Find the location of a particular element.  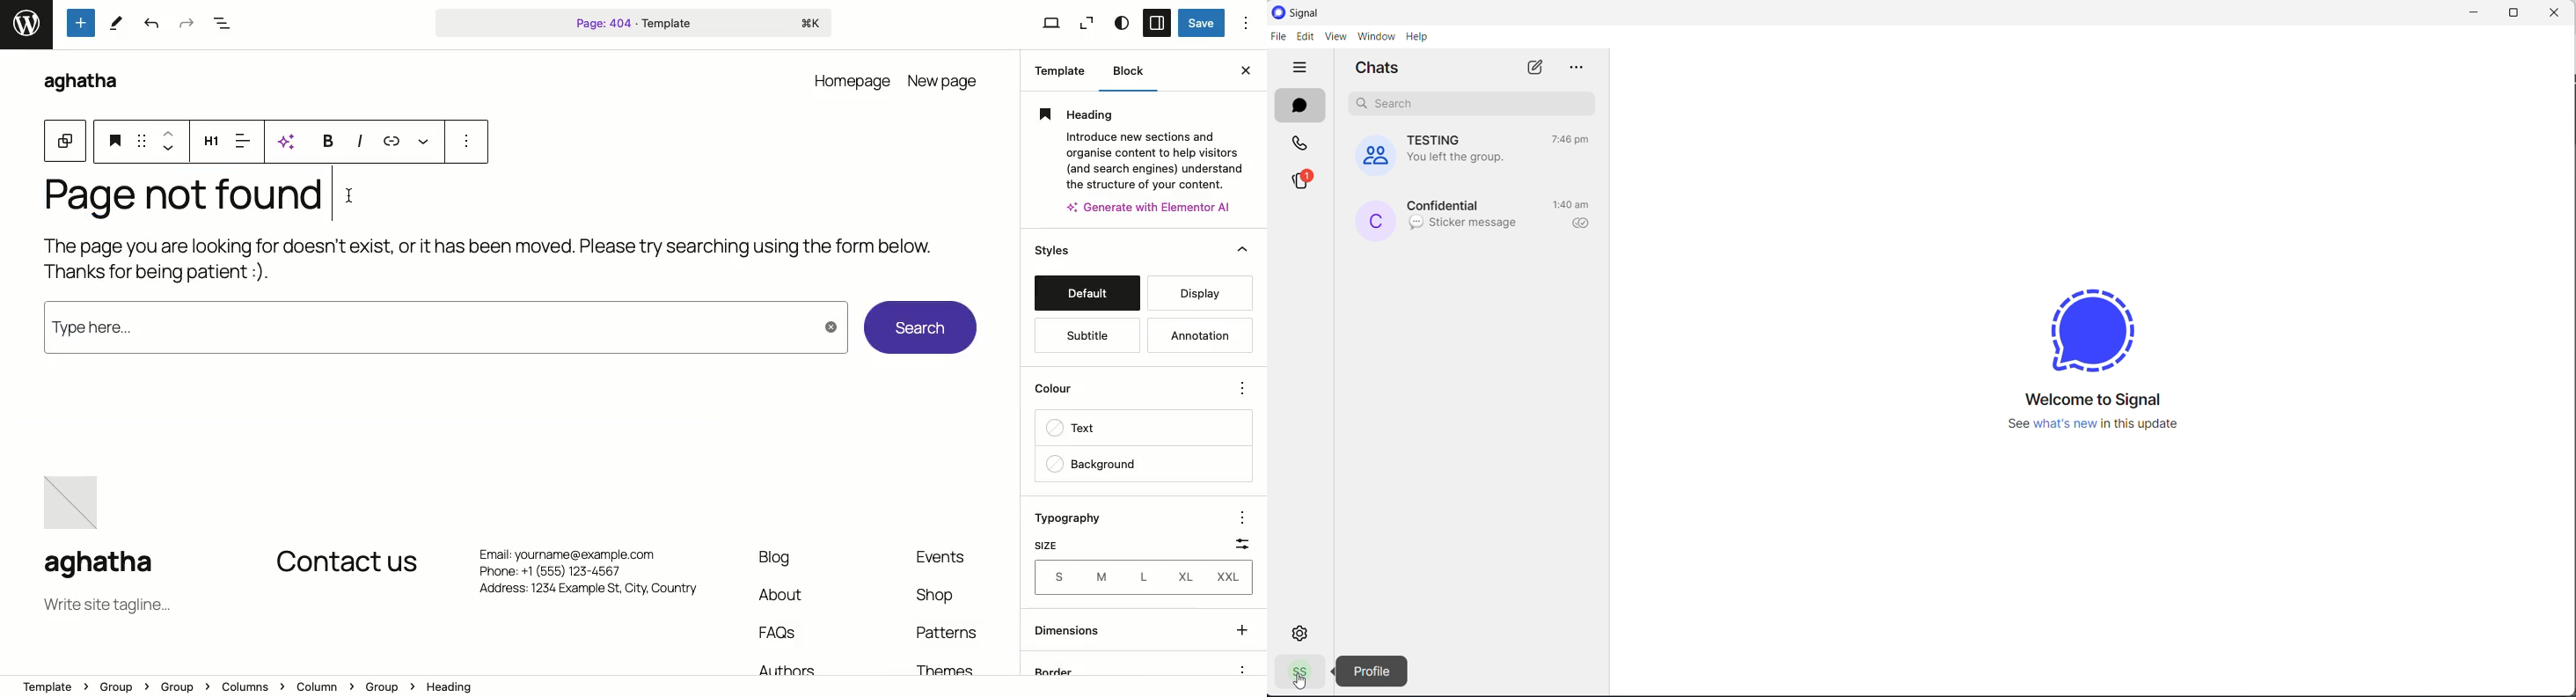

XL is located at coordinates (1188, 578).